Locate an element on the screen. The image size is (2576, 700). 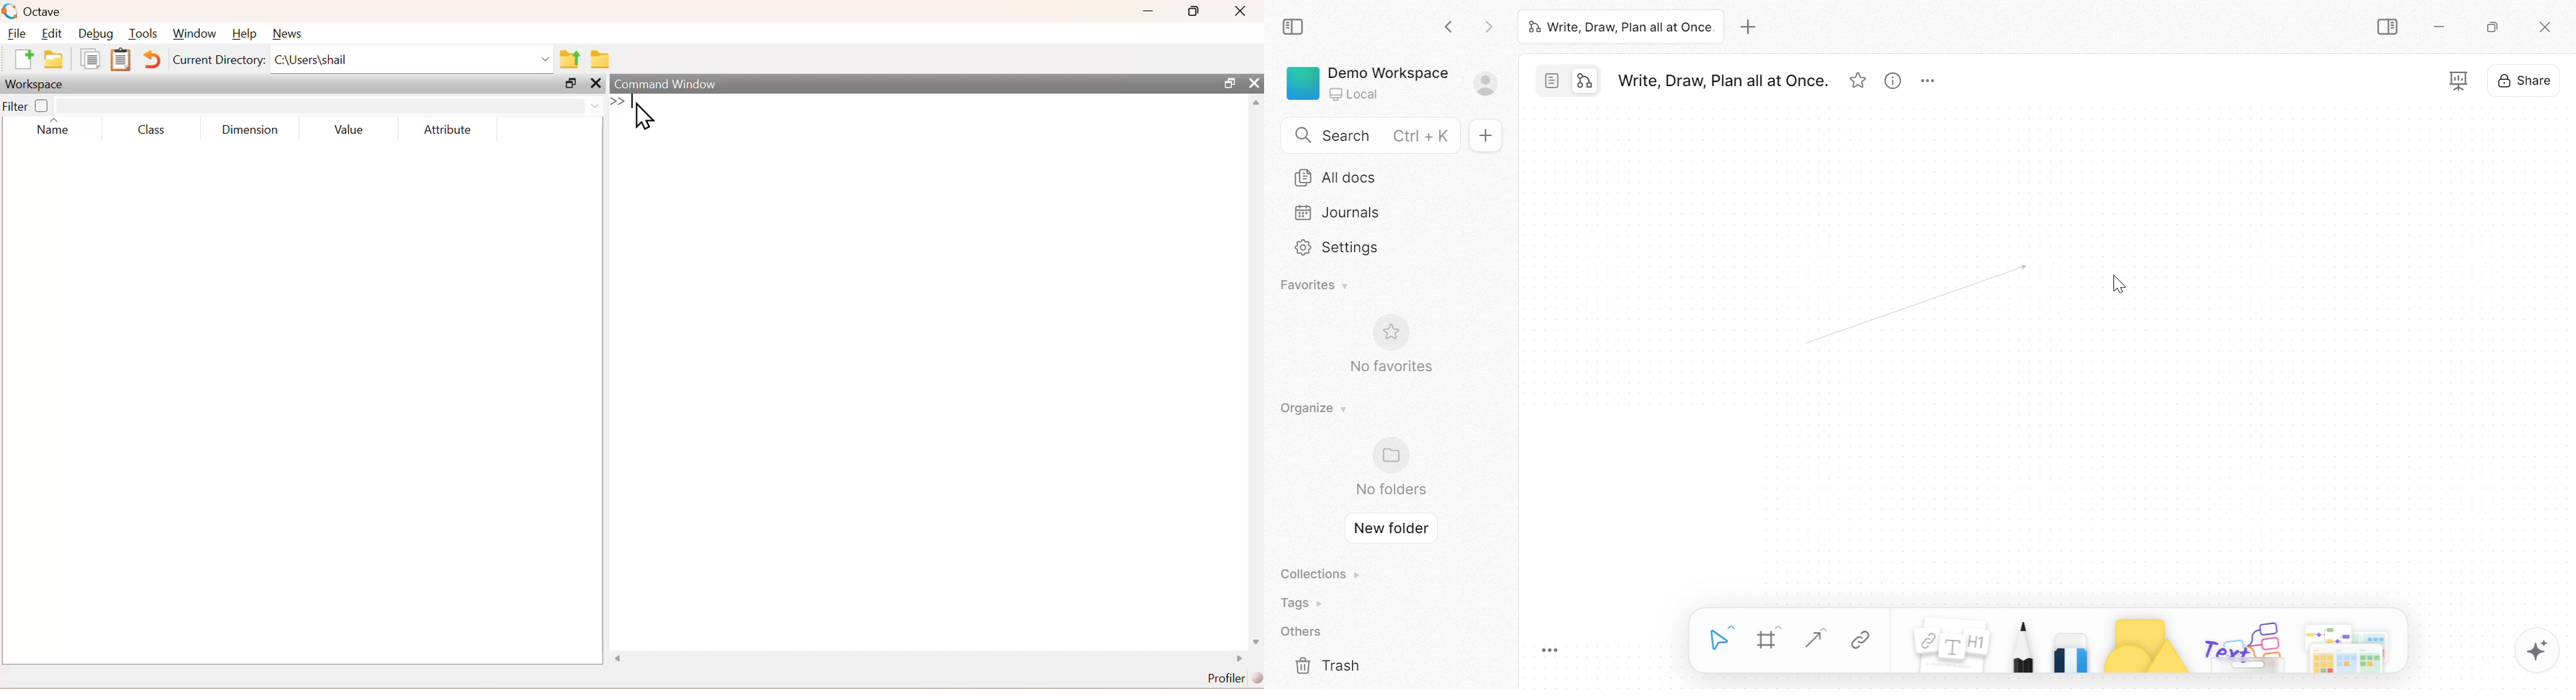
Workspace is located at coordinates (36, 86).